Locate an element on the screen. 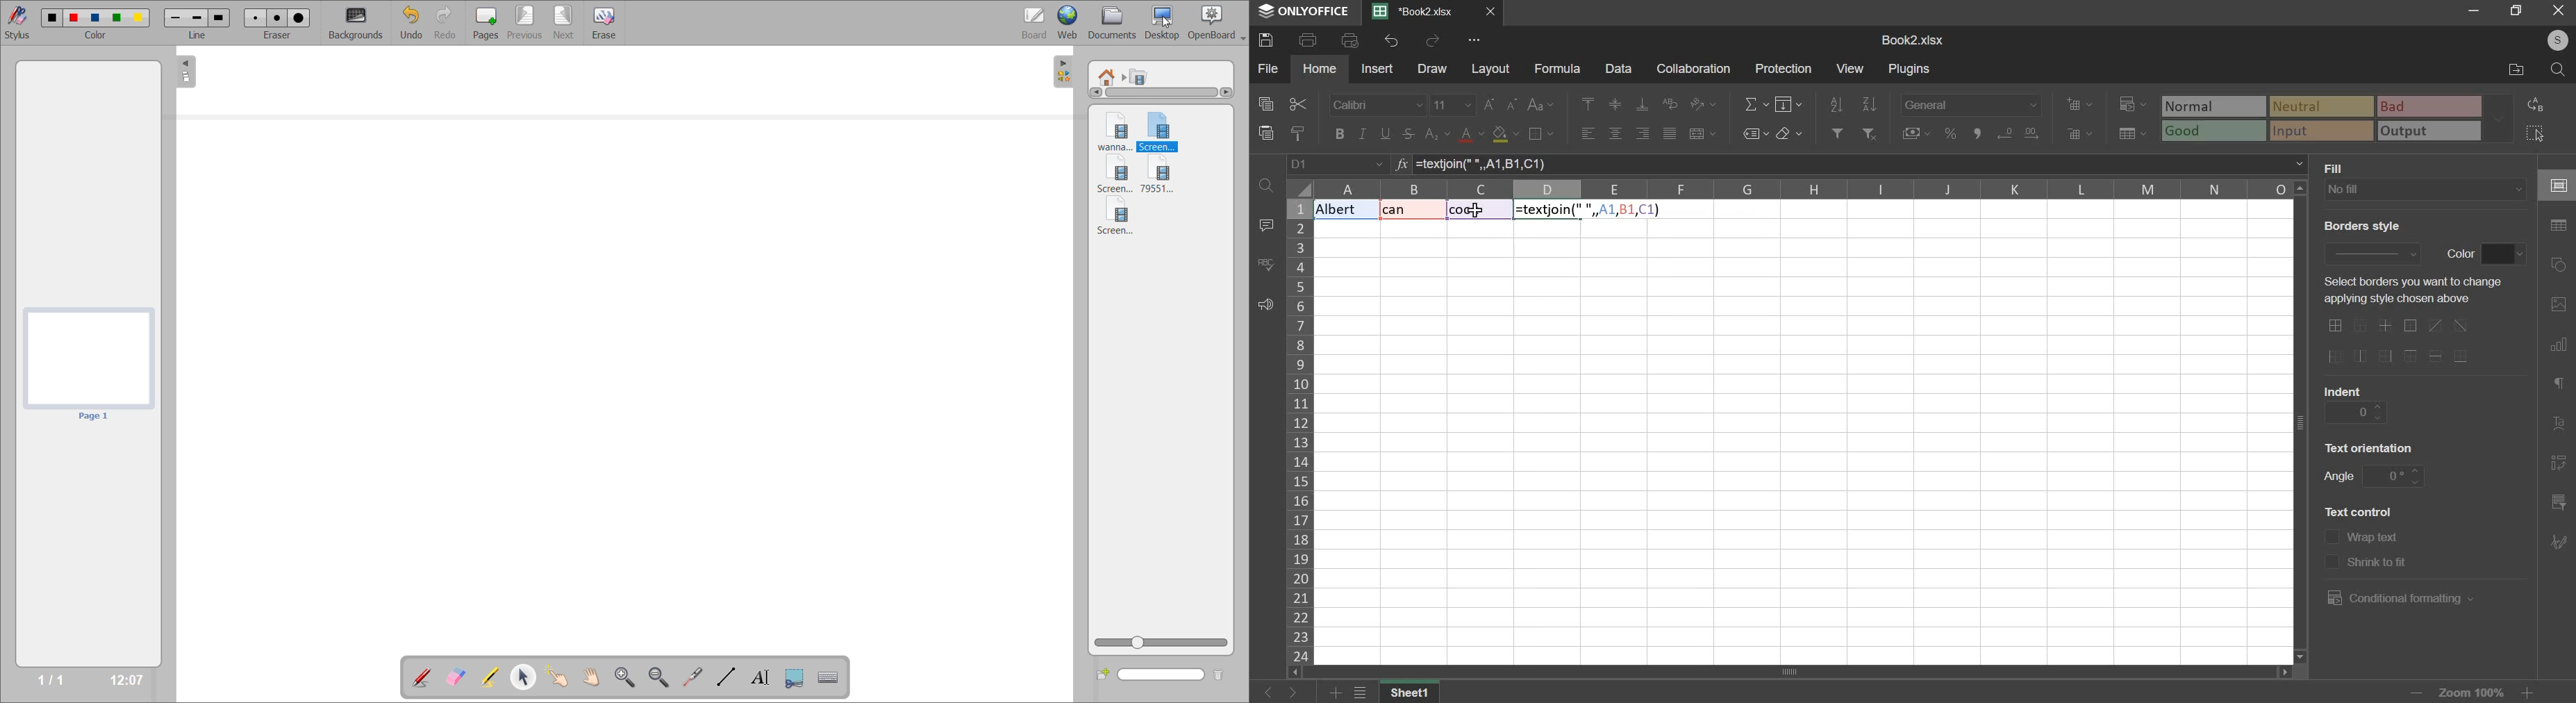 This screenshot has width=2576, height=728. file is located at coordinates (1268, 67).